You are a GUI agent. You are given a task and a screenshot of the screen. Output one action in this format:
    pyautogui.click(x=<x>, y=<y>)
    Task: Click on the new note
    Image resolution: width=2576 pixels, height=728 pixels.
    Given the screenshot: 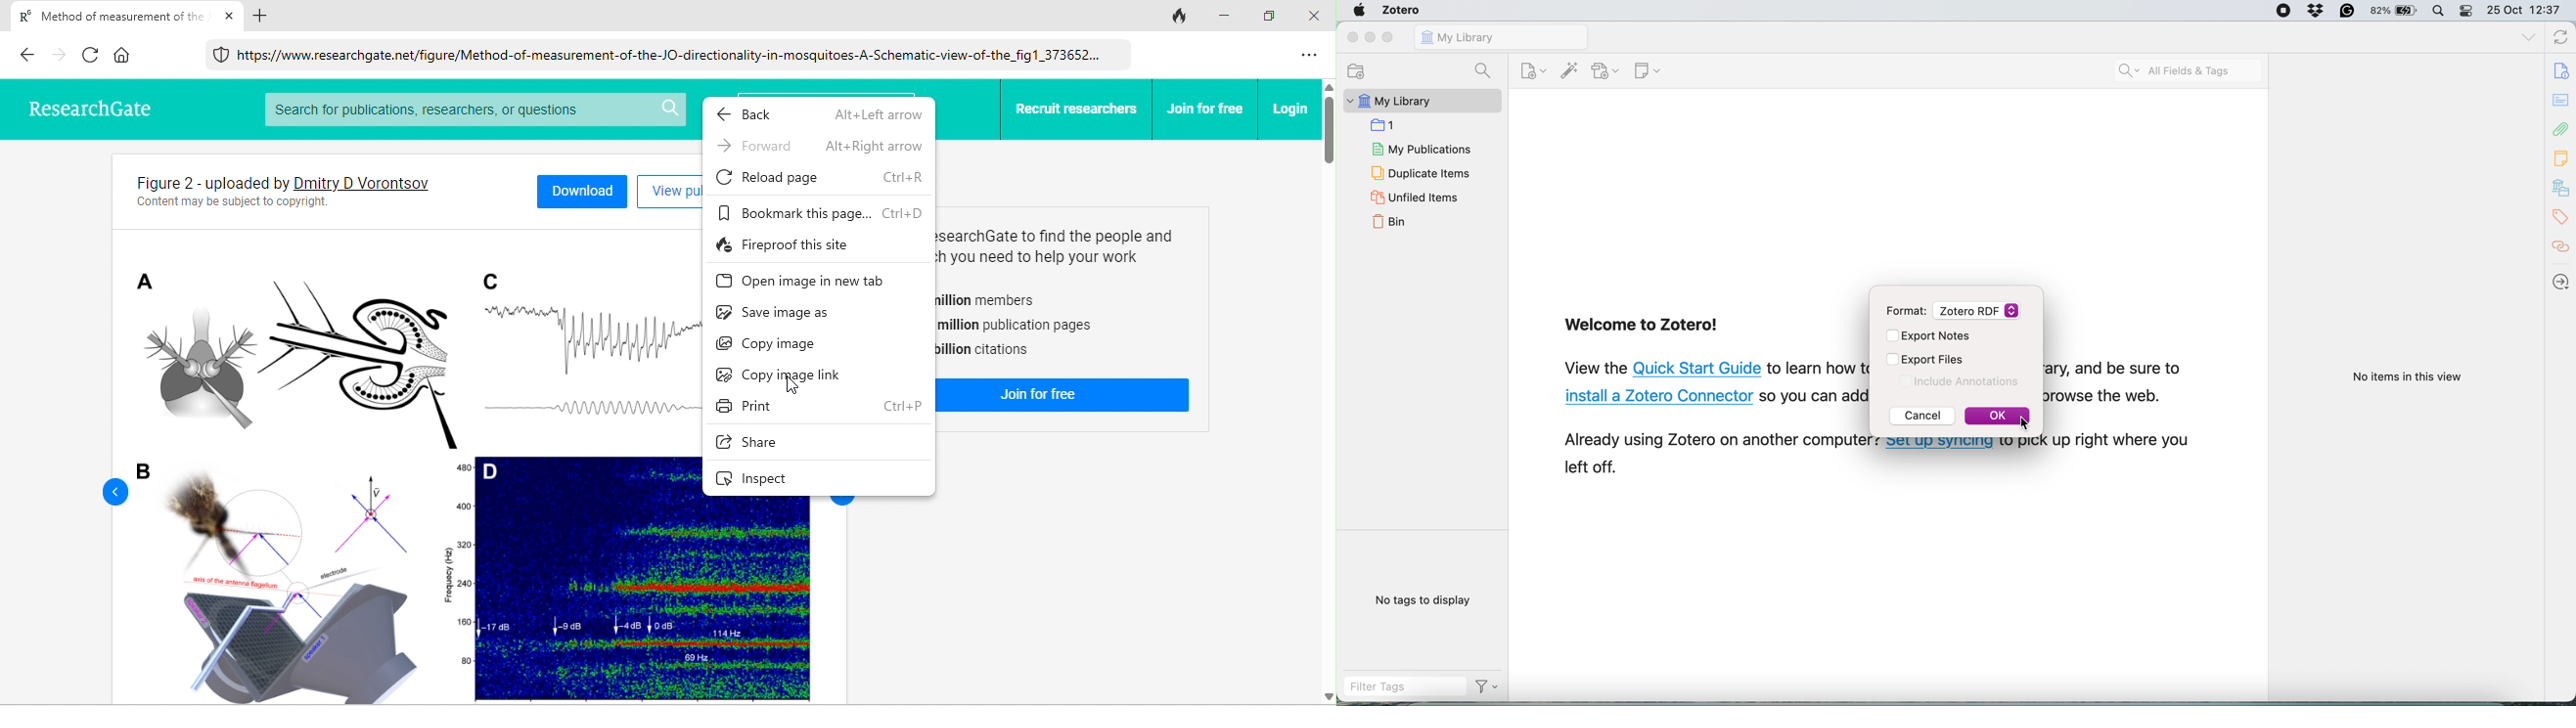 What is the action you would take?
    pyautogui.click(x=1649, y=71)
    